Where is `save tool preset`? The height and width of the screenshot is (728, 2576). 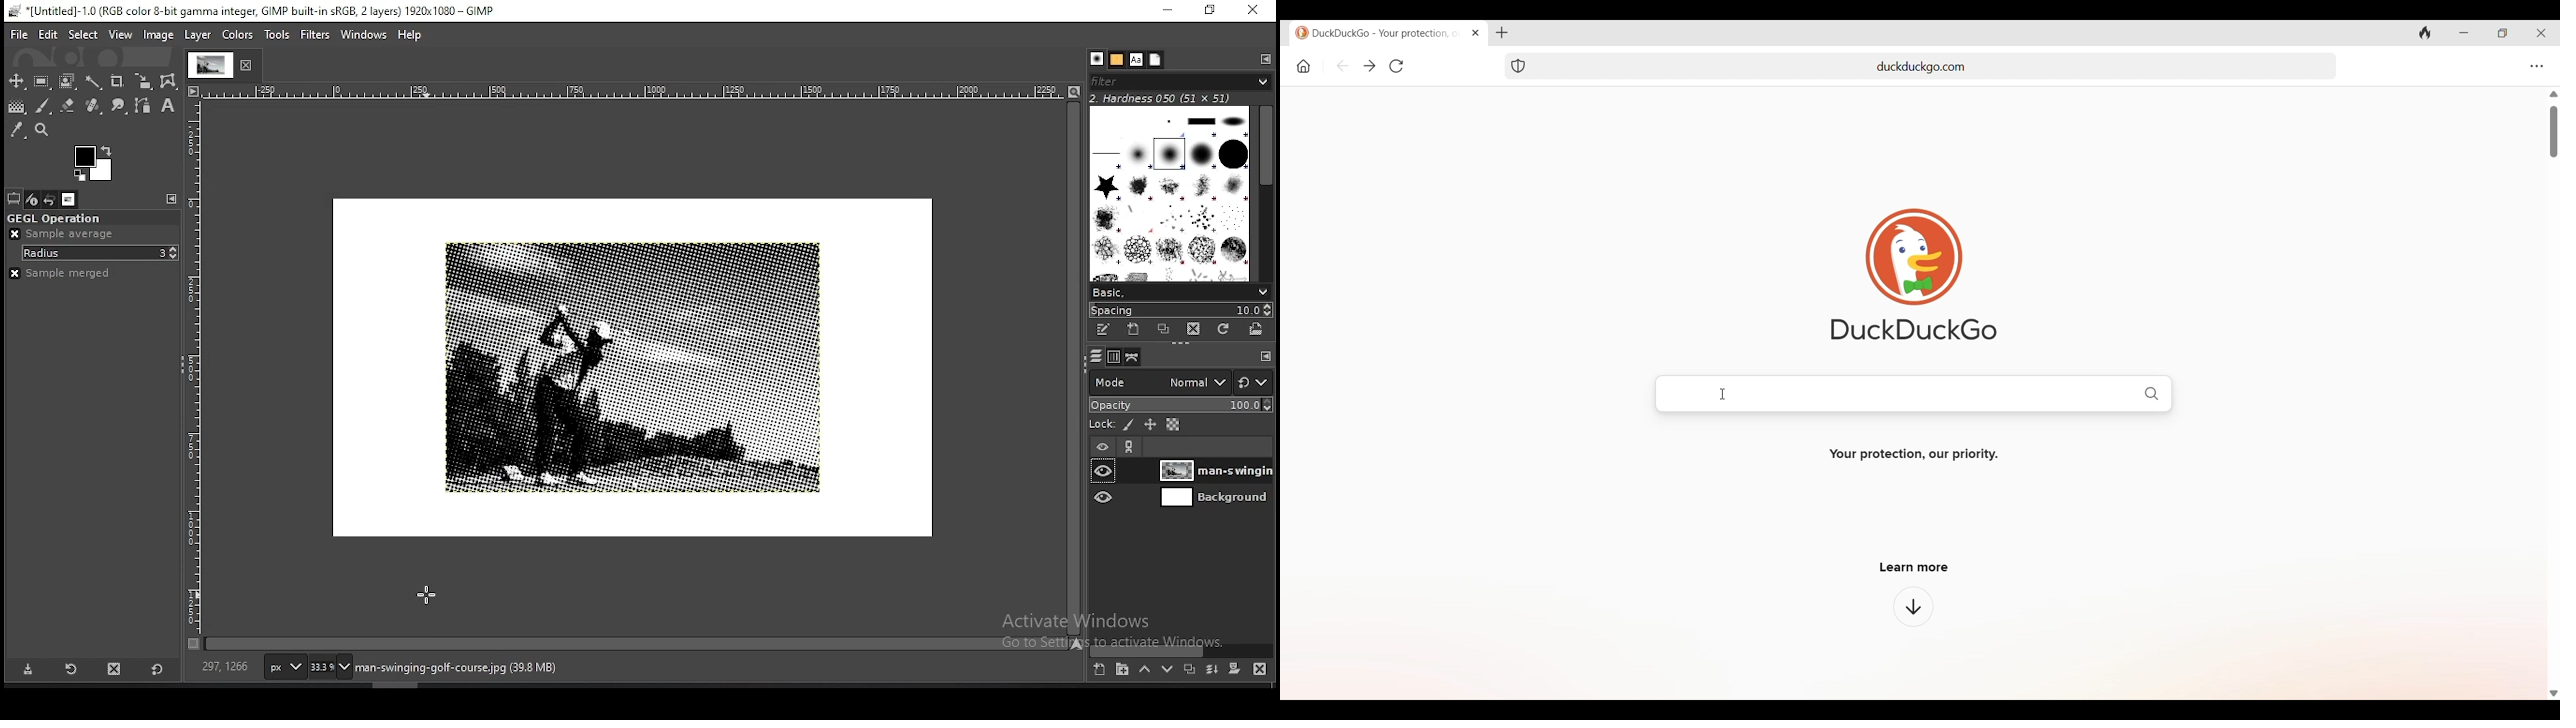 save tool preset is located at coordinates (29, 670).